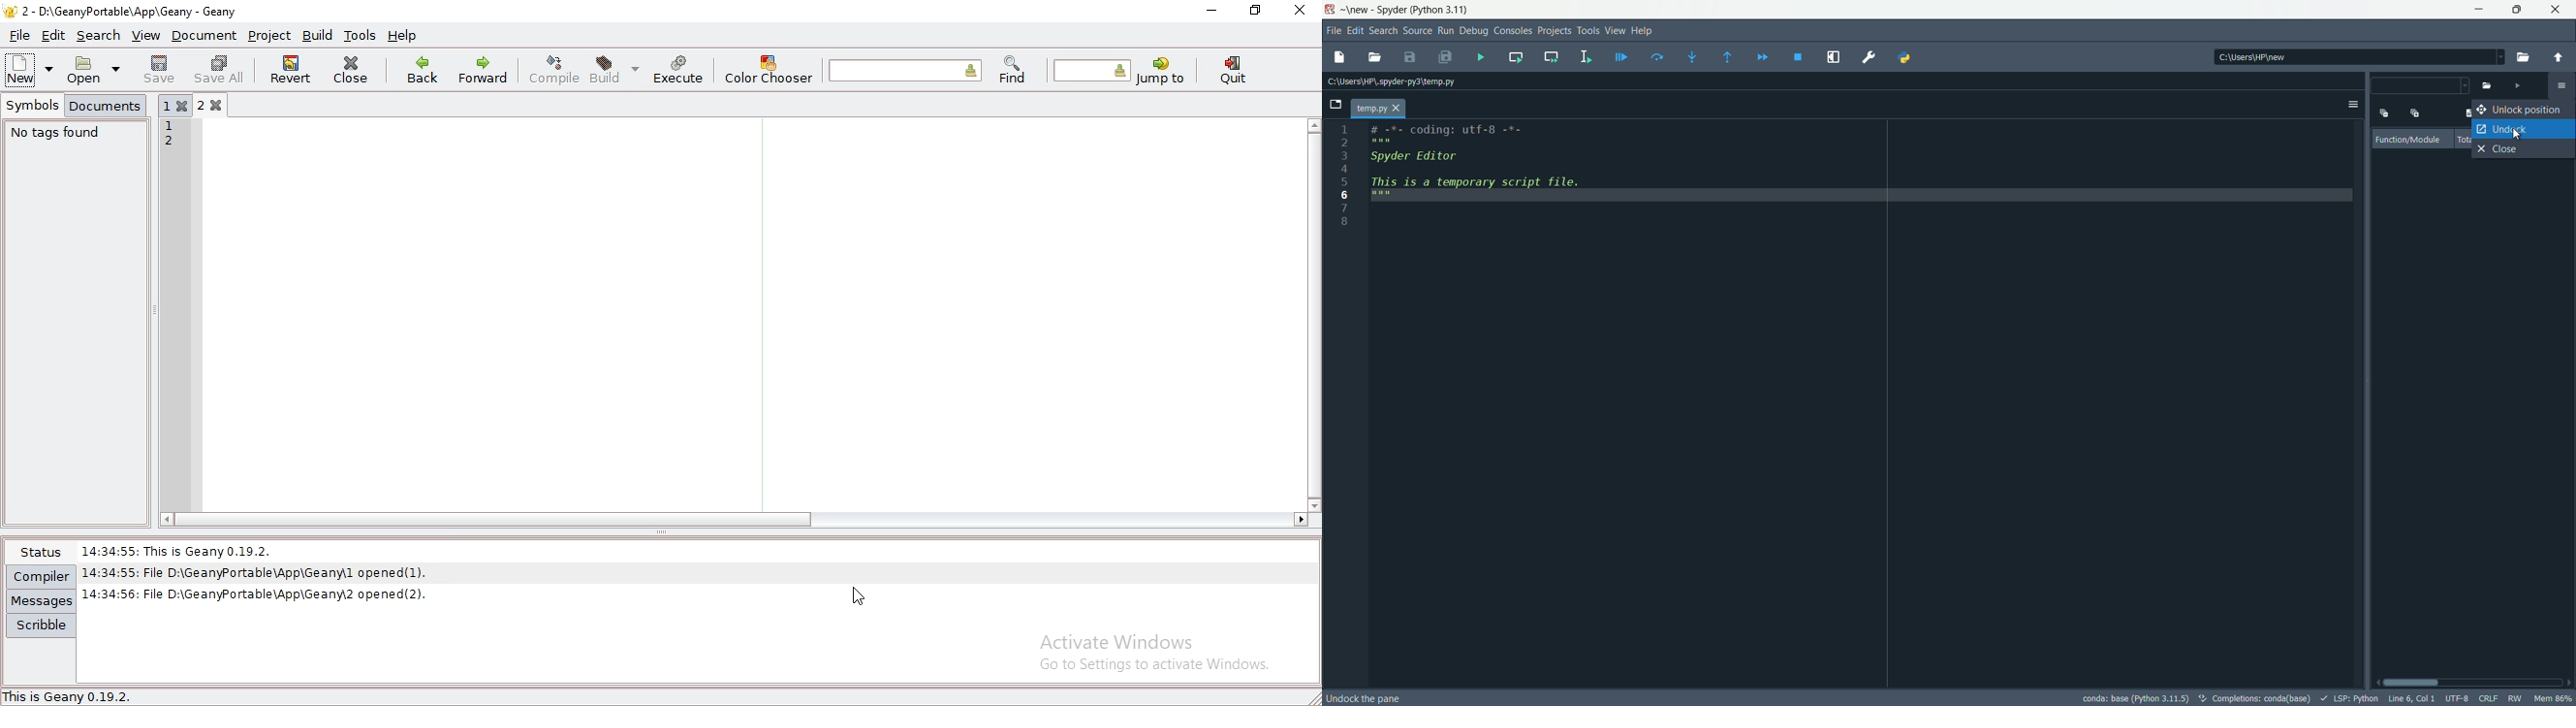 The width and height of the screenshot is (2576, 728). I want to click on #-*- coding: utf-8 -*-, so click(1449, 133).